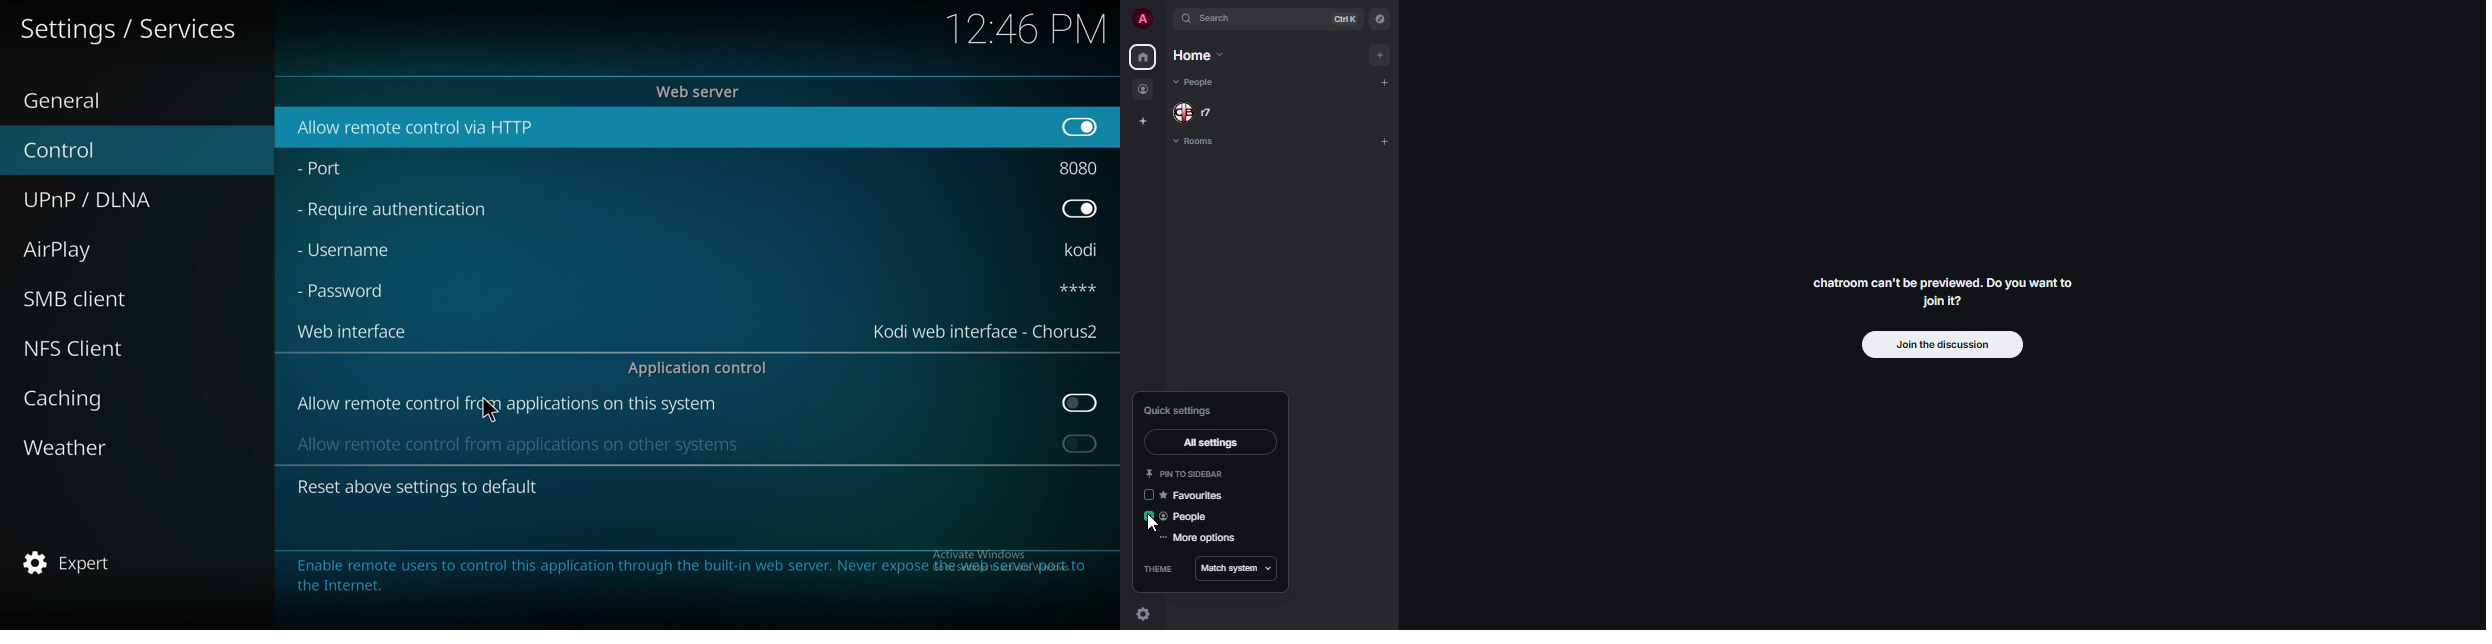 This screenshot has width=2492, height=644. What do you see at coordinates (1148, 496) in the screenshot?
I see `click to enable` at bounding box center [1148, 496].